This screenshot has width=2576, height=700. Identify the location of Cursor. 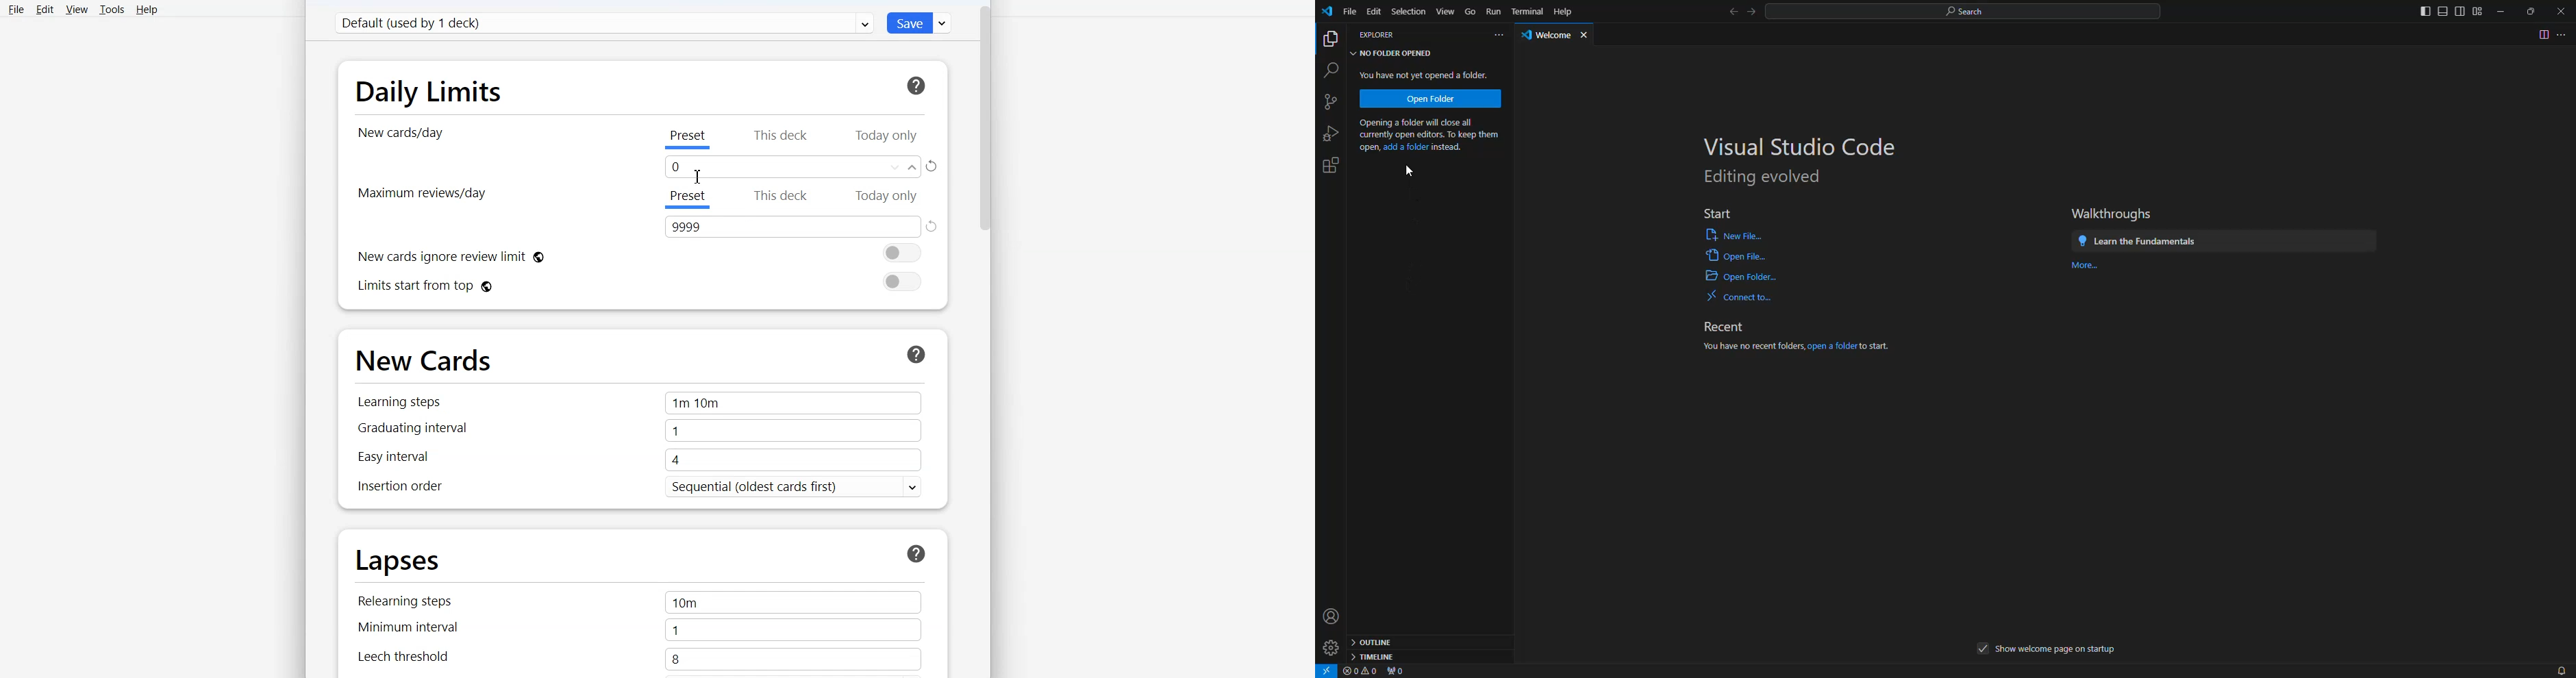
(697, 176).